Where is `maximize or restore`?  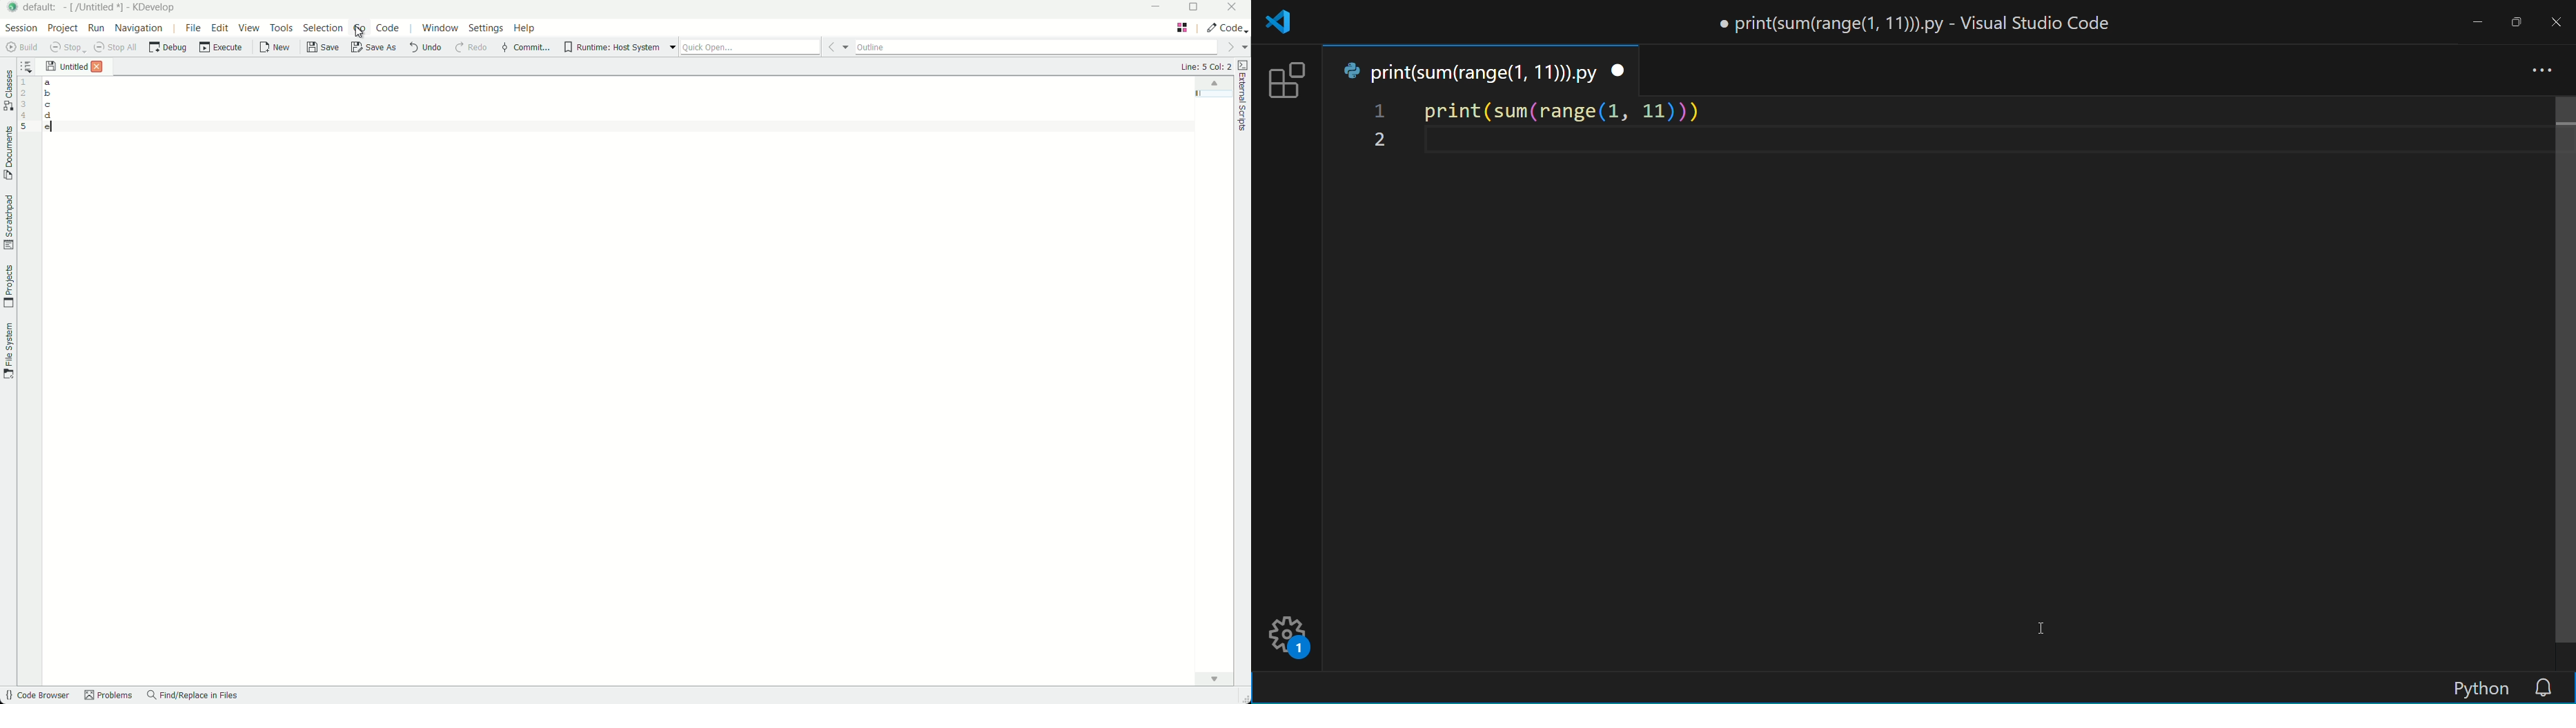 maximize or restore is located at coordinates (1194, 8).